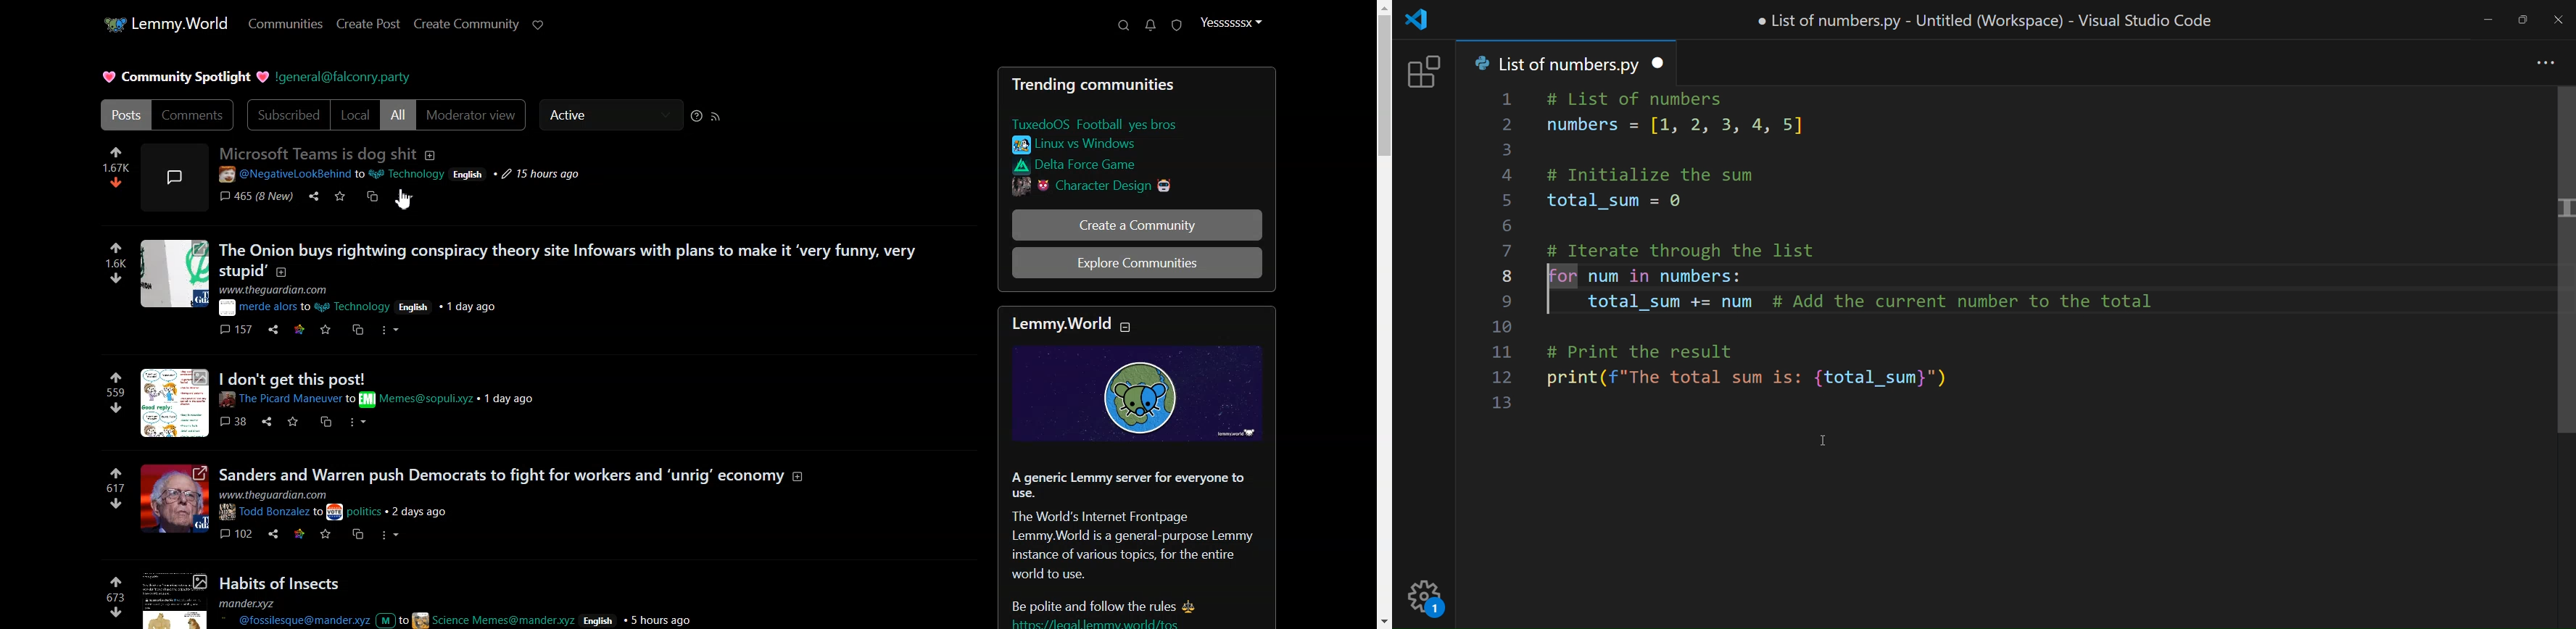 This screenshot has width=2576, height=644. Describe the element at coordinates (2548, 61) in the screenshot. I see `more` at that location.